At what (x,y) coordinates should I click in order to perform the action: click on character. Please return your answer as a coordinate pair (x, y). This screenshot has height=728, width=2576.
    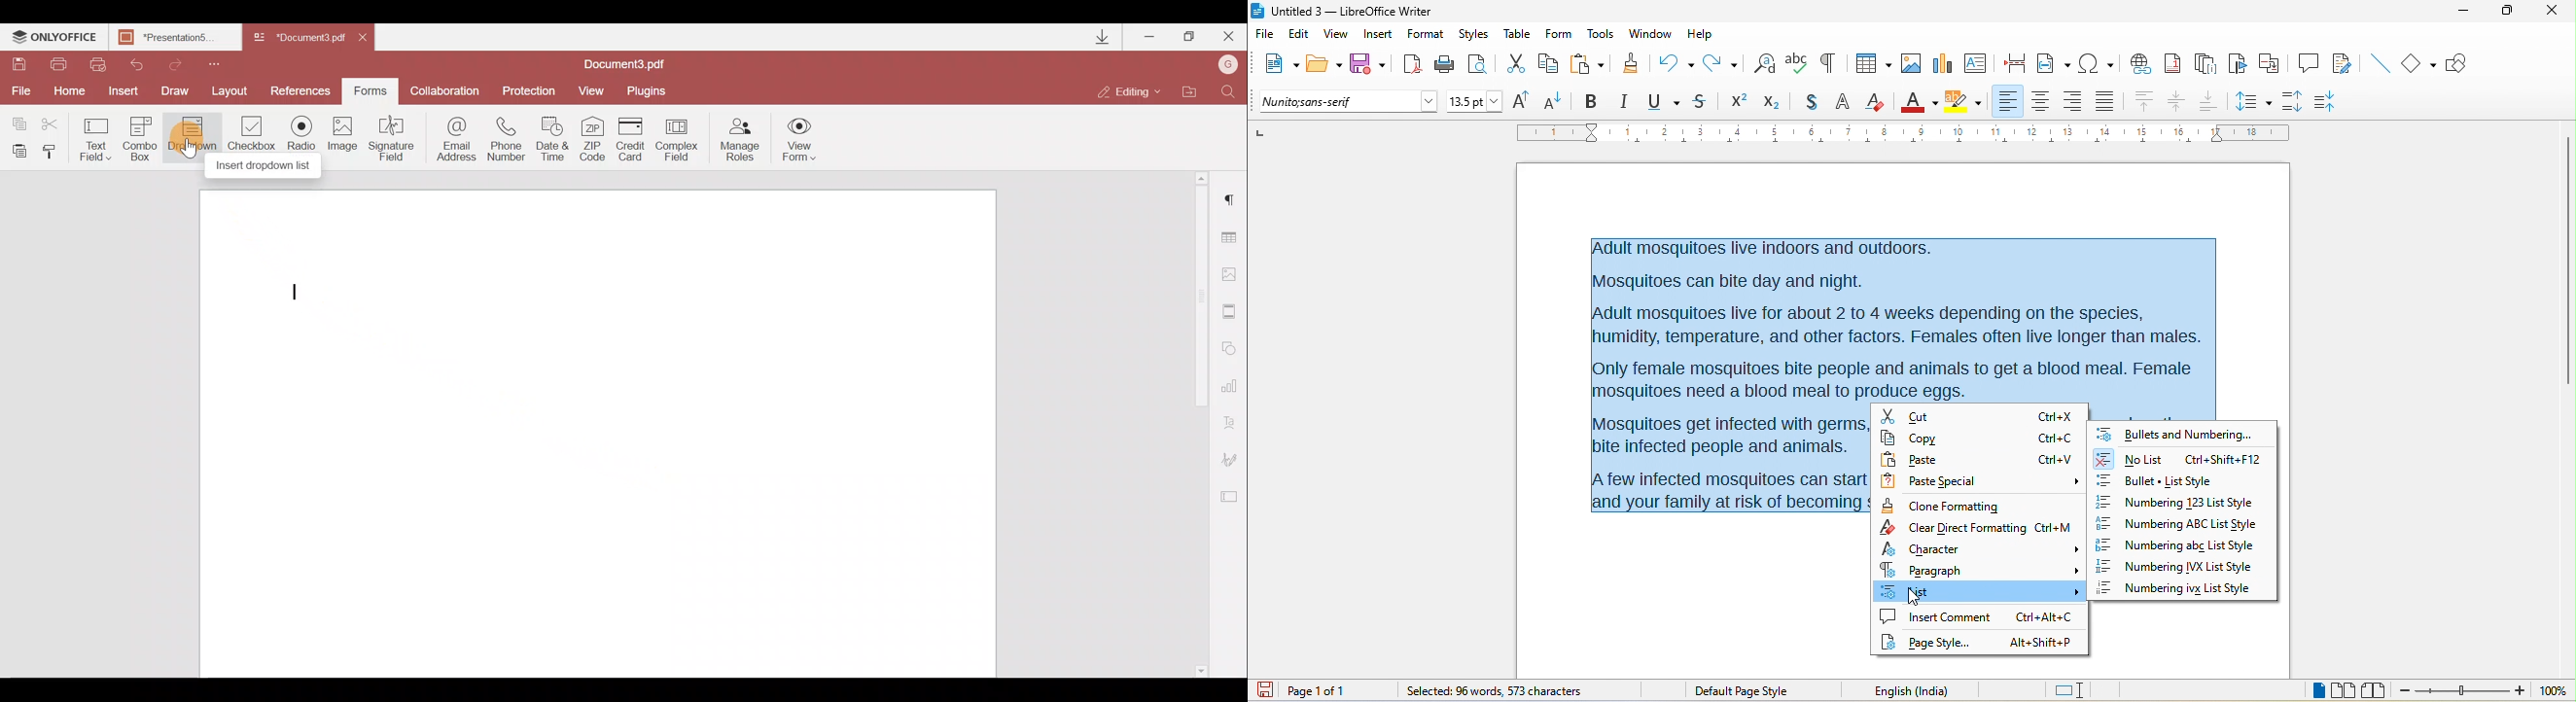
    Looking at the image, I should click on (1984, 549).